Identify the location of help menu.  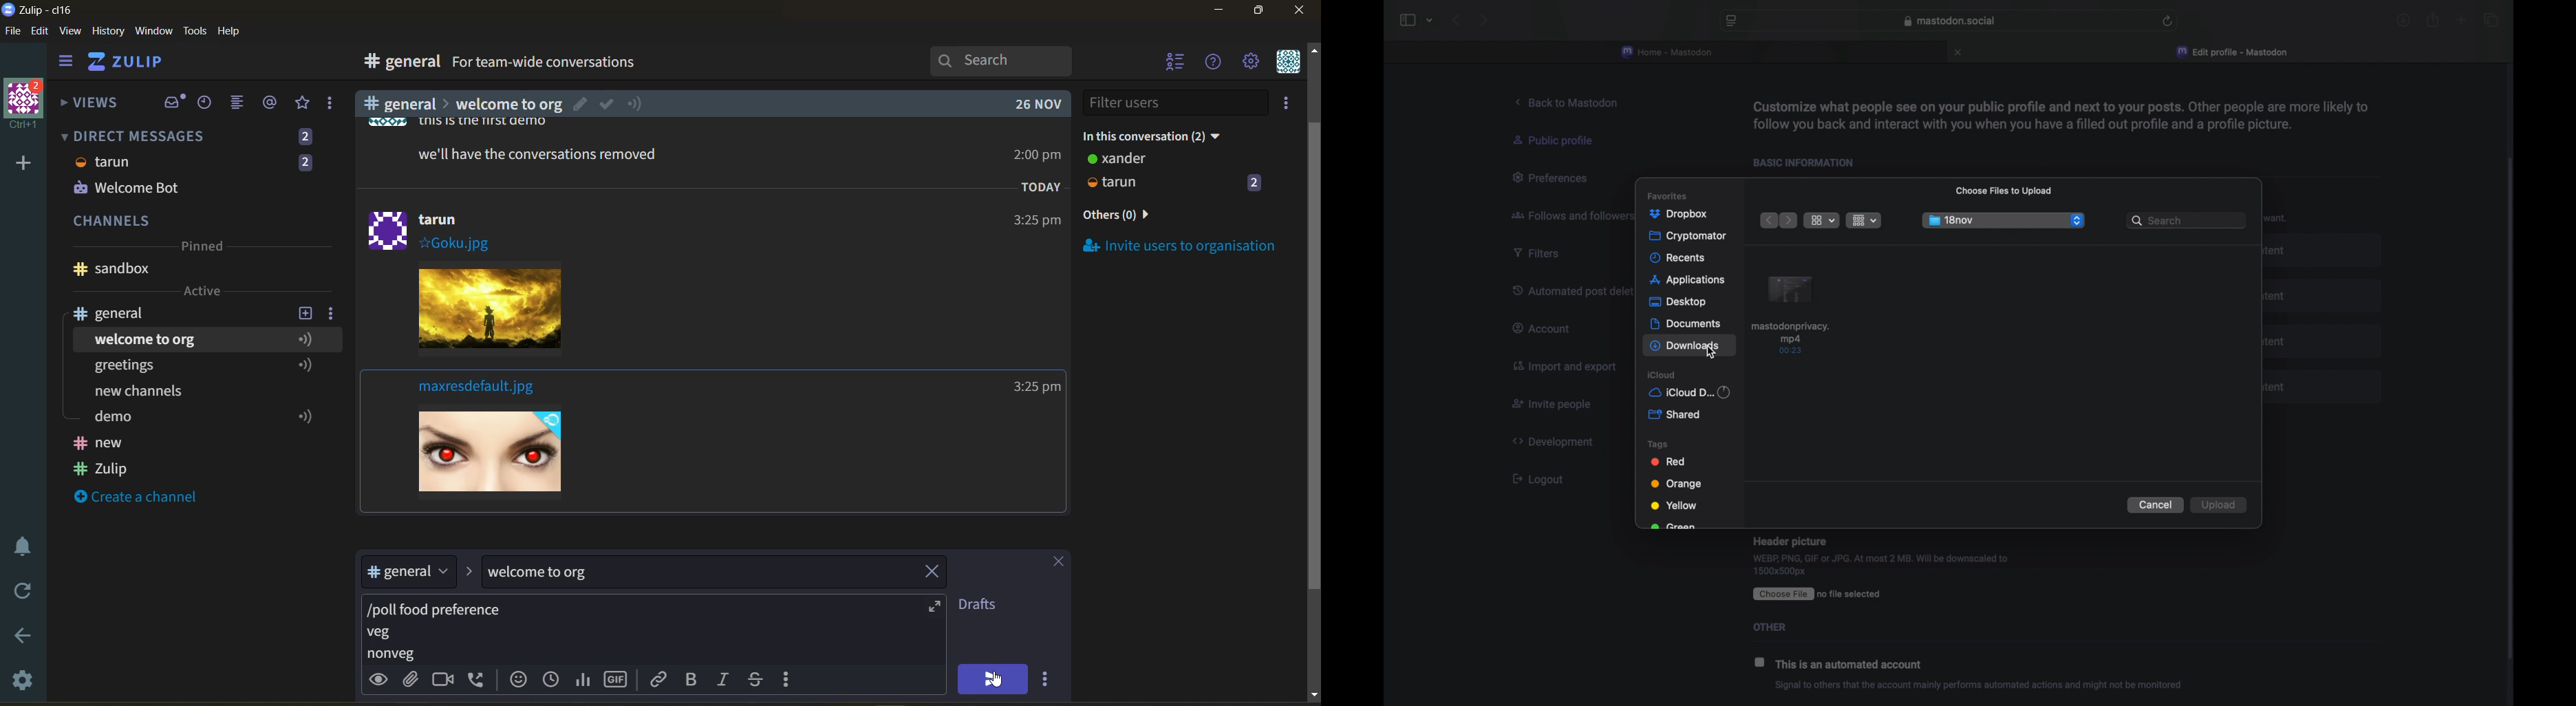
(1214, 63).